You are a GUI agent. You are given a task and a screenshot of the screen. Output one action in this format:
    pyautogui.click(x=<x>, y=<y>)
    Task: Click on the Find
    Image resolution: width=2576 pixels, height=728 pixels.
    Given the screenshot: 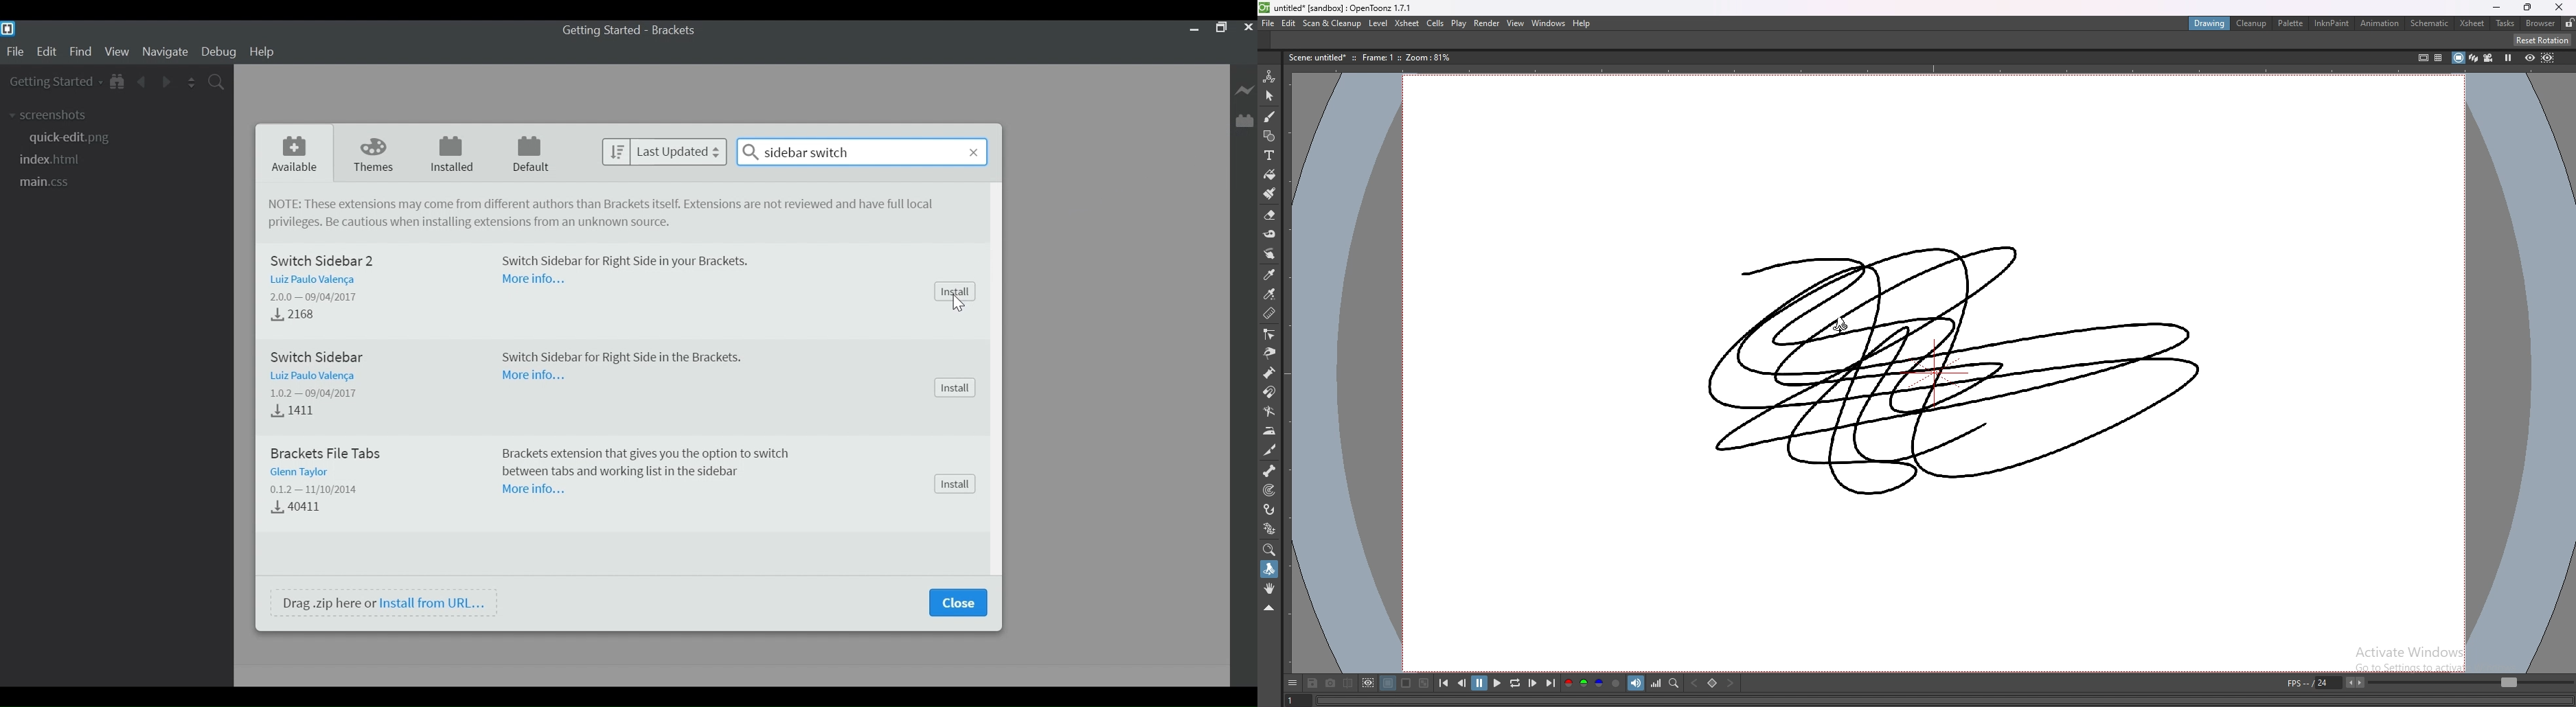 What is the action you would take?
    pyautogui.click(x=81, y=53)
    